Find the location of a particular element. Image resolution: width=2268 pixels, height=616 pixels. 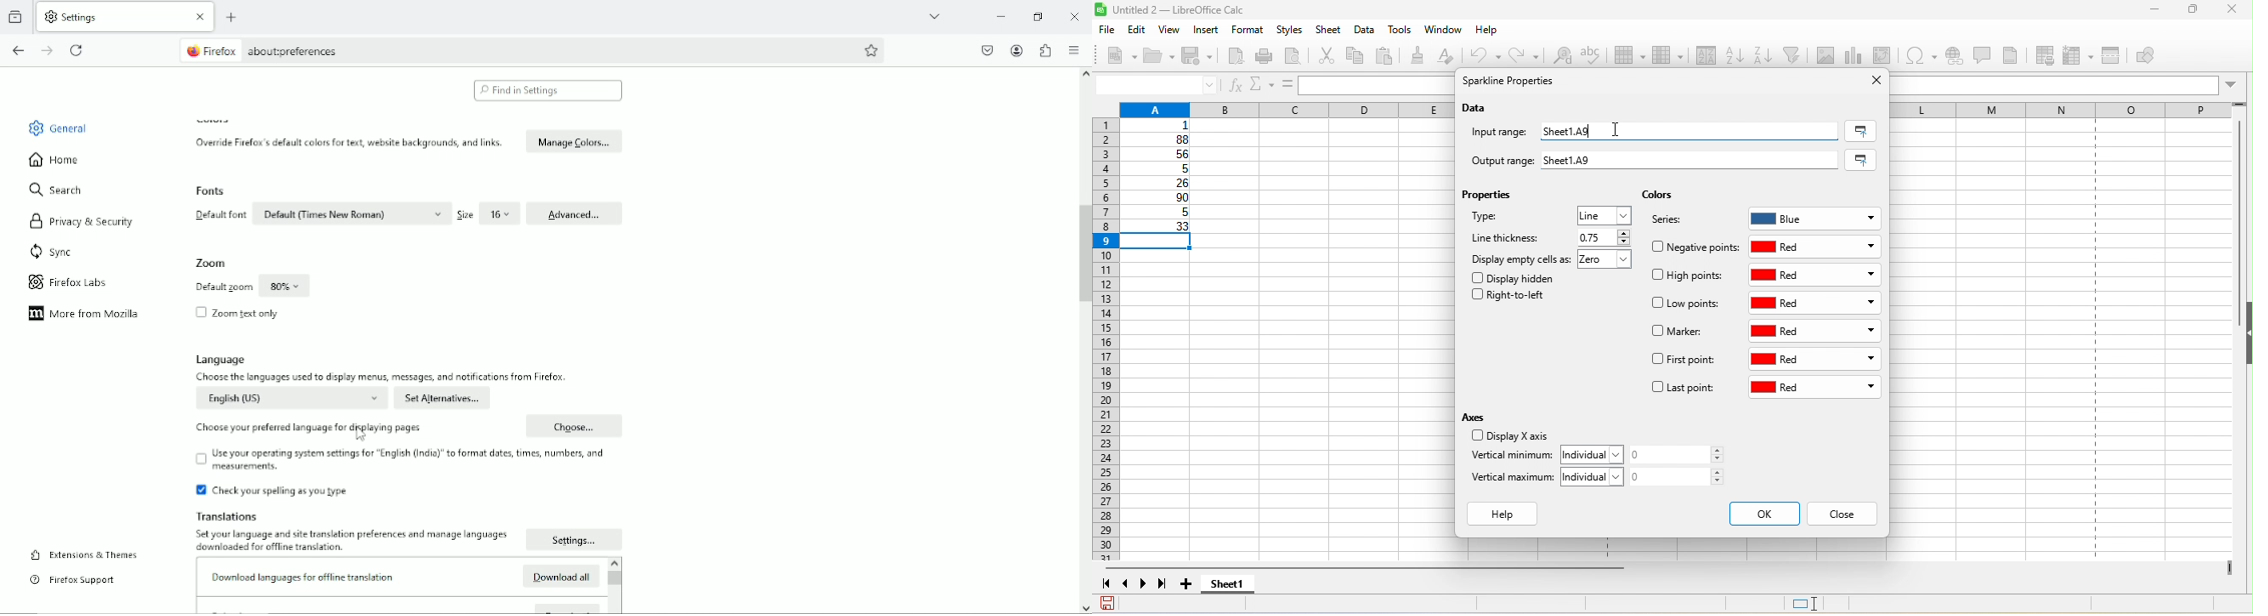

special character is located at coordinates (1920, 56).